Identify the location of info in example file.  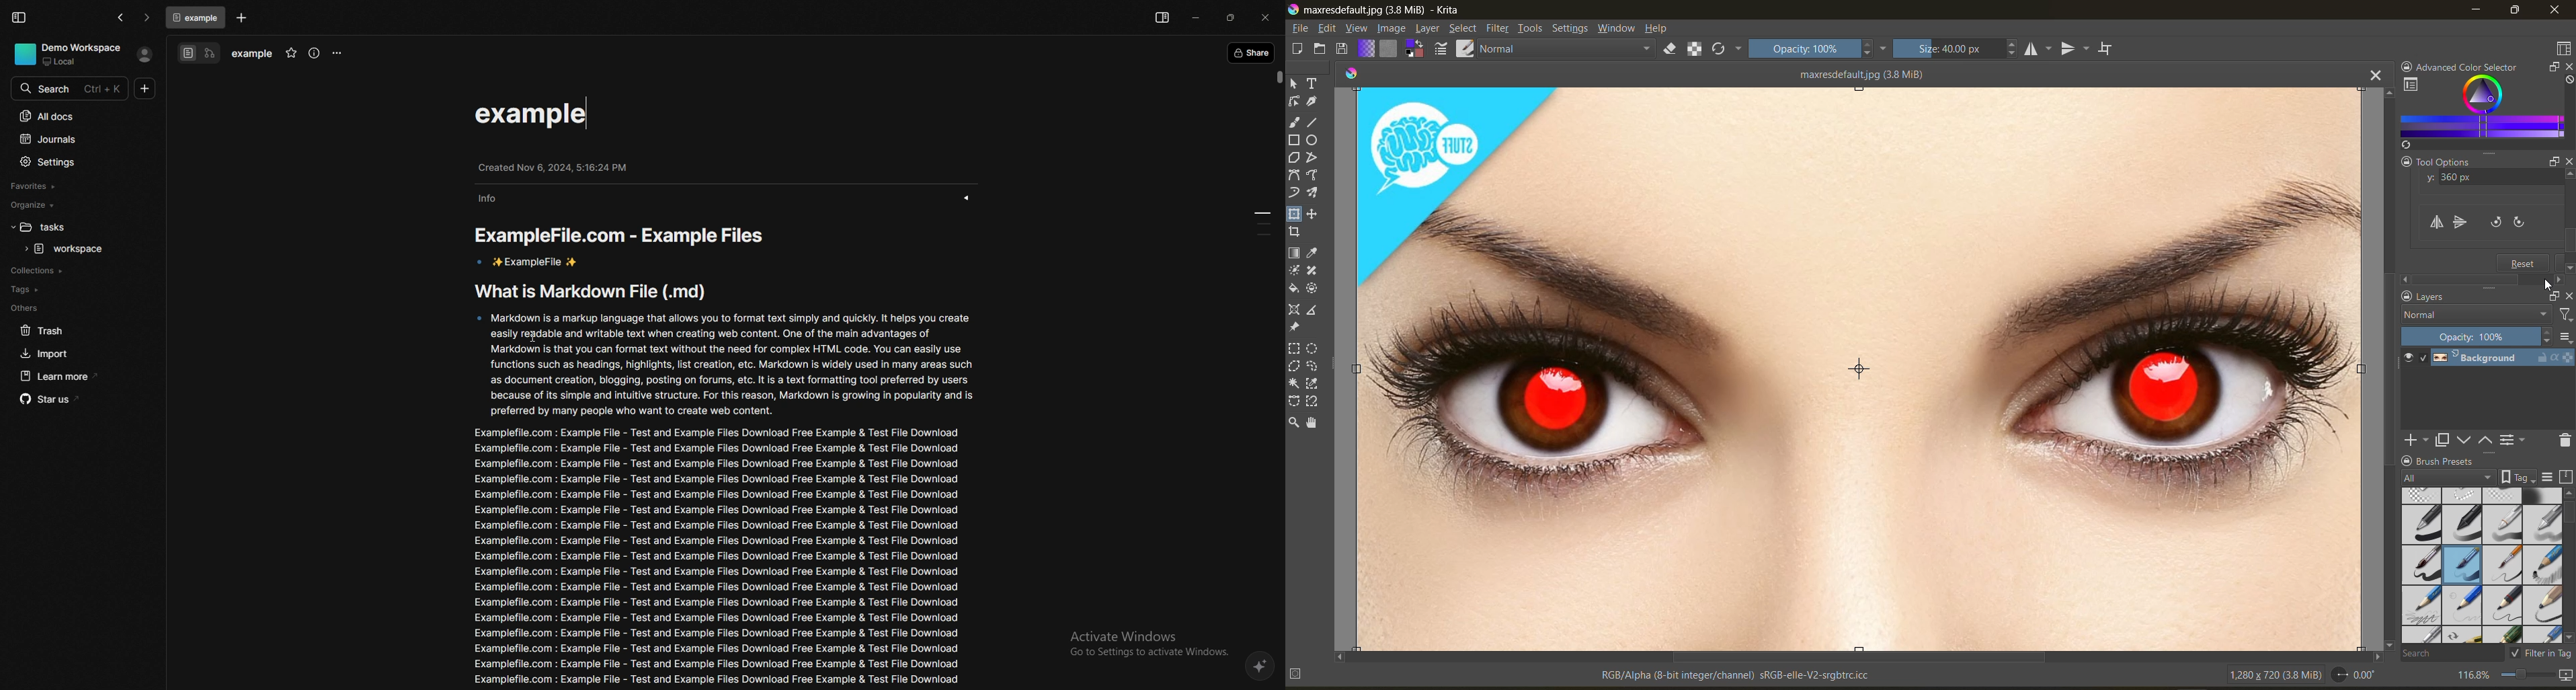
(718, 555).